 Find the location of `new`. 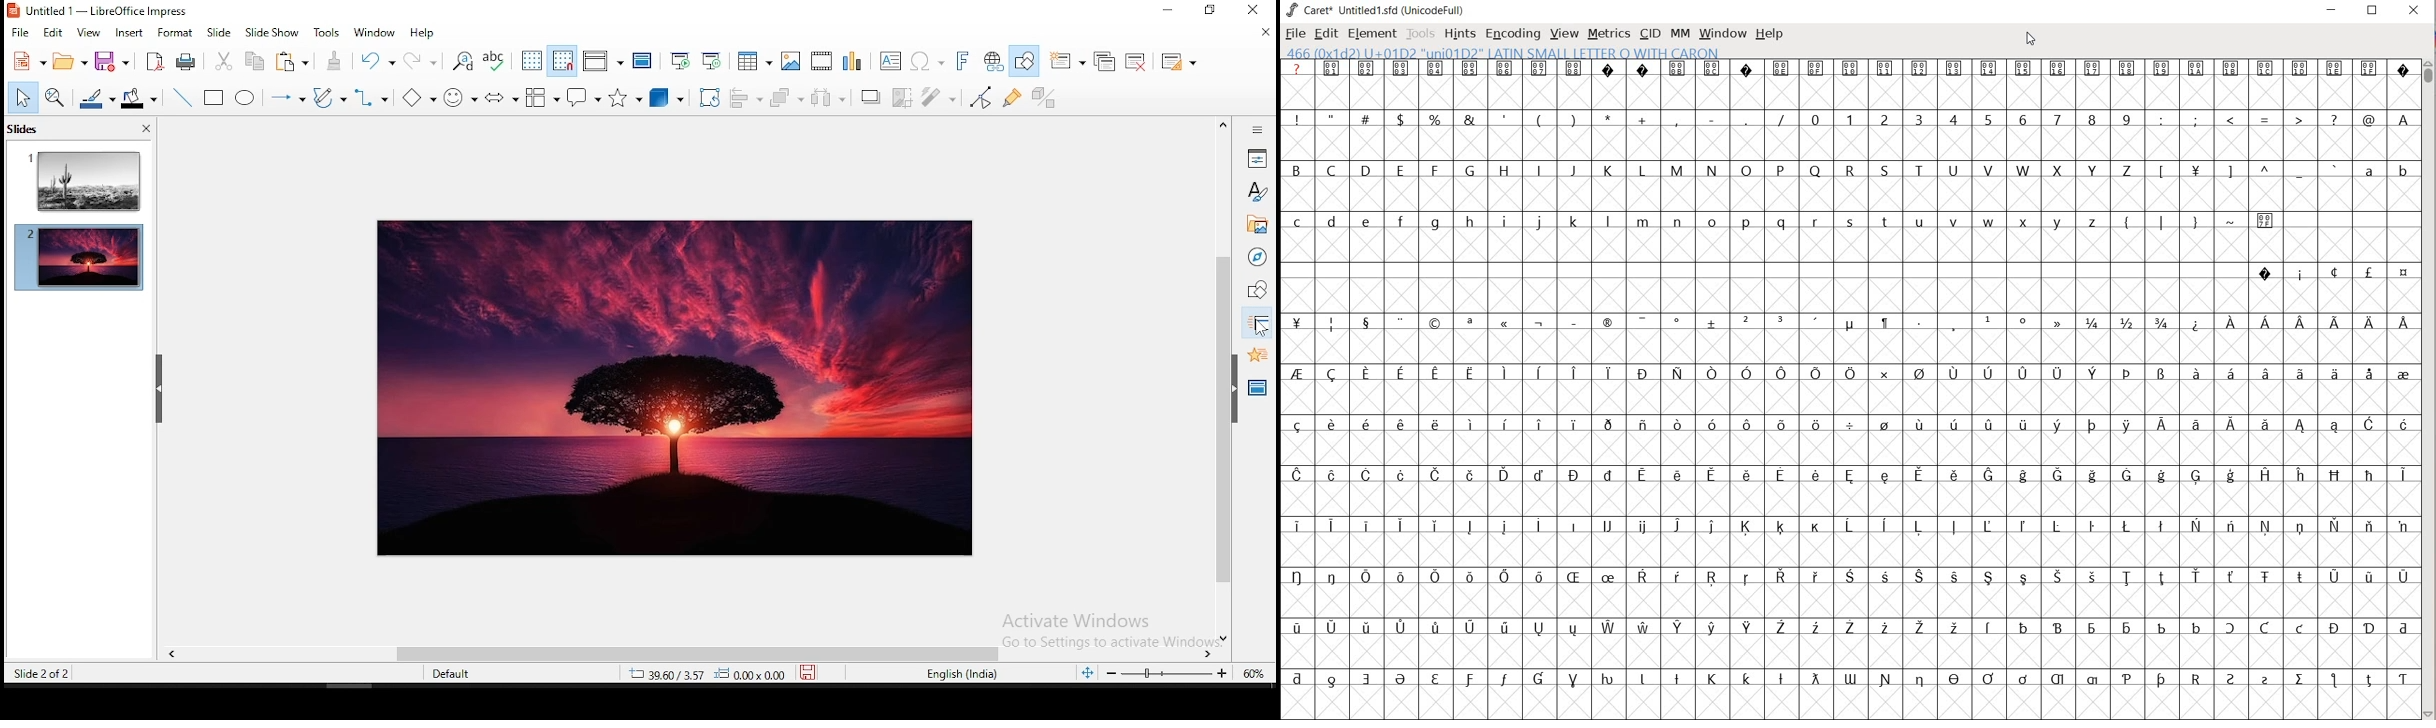

new is located at coordinates (25, 64).